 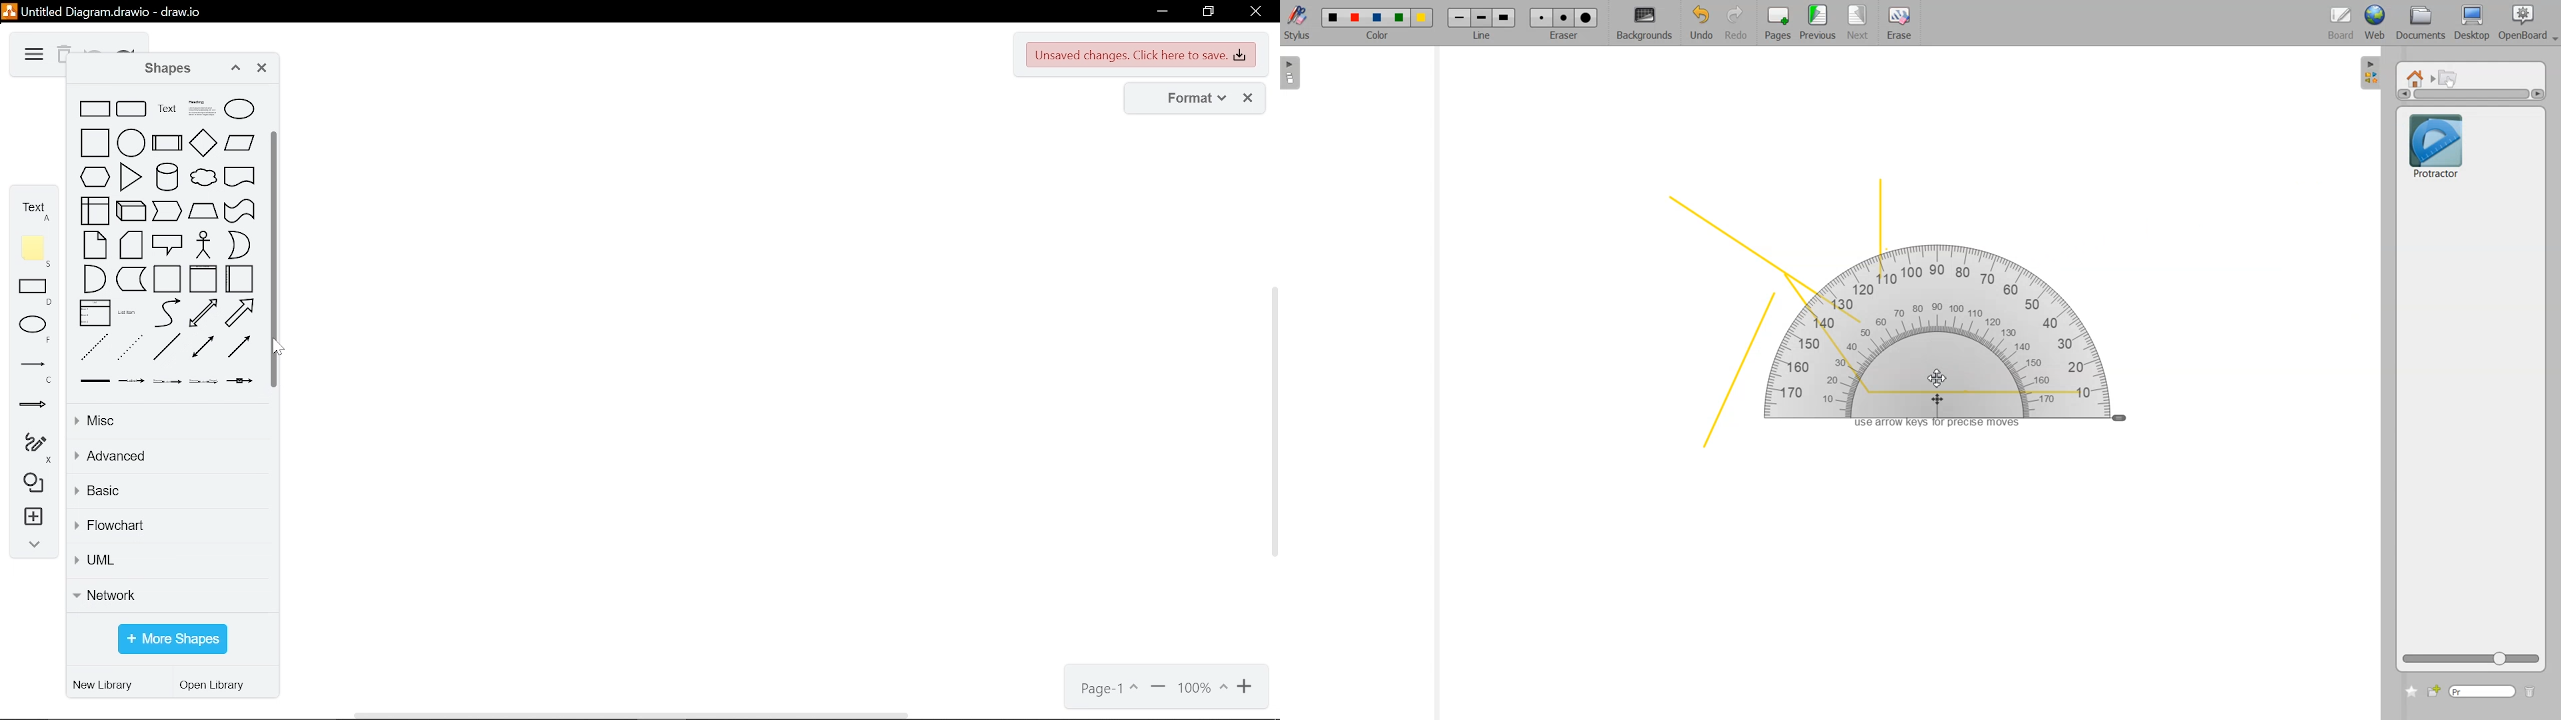 I want to click on rounded rectangle, so click(x=132, y=109).